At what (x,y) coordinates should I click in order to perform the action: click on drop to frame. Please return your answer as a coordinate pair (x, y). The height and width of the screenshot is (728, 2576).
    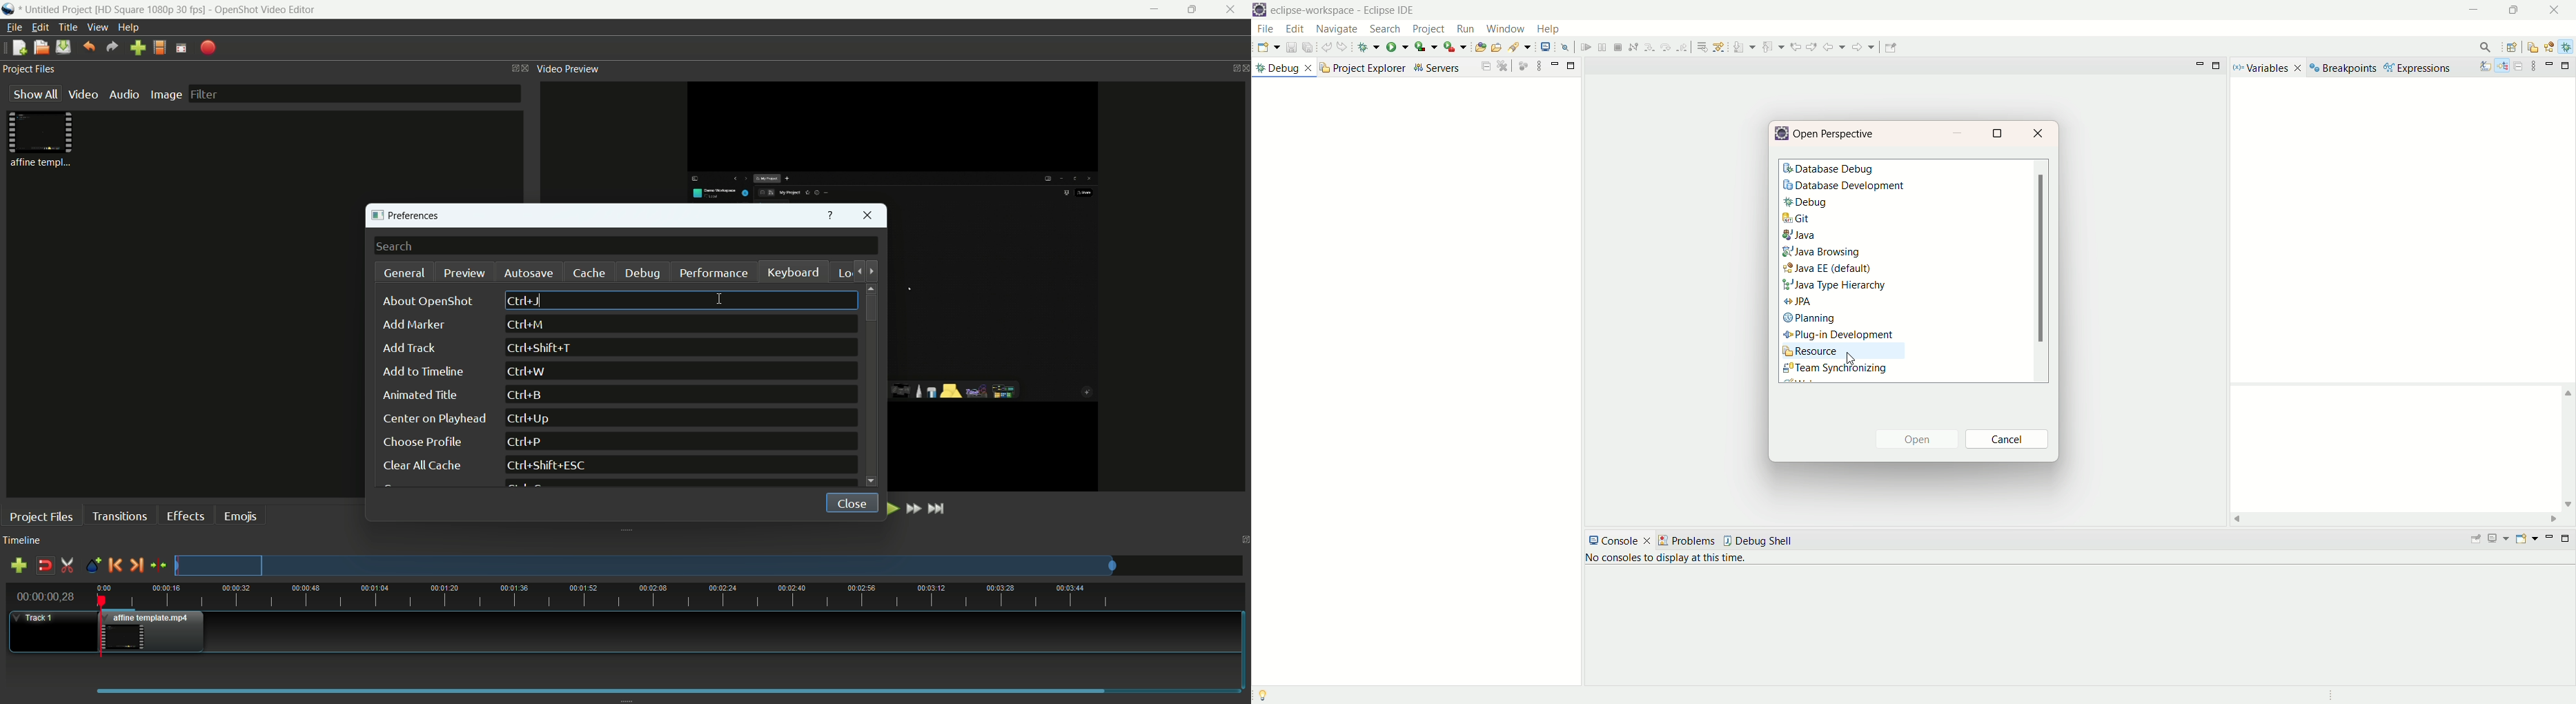
    Looking at the image, I should click on (1800, 48).